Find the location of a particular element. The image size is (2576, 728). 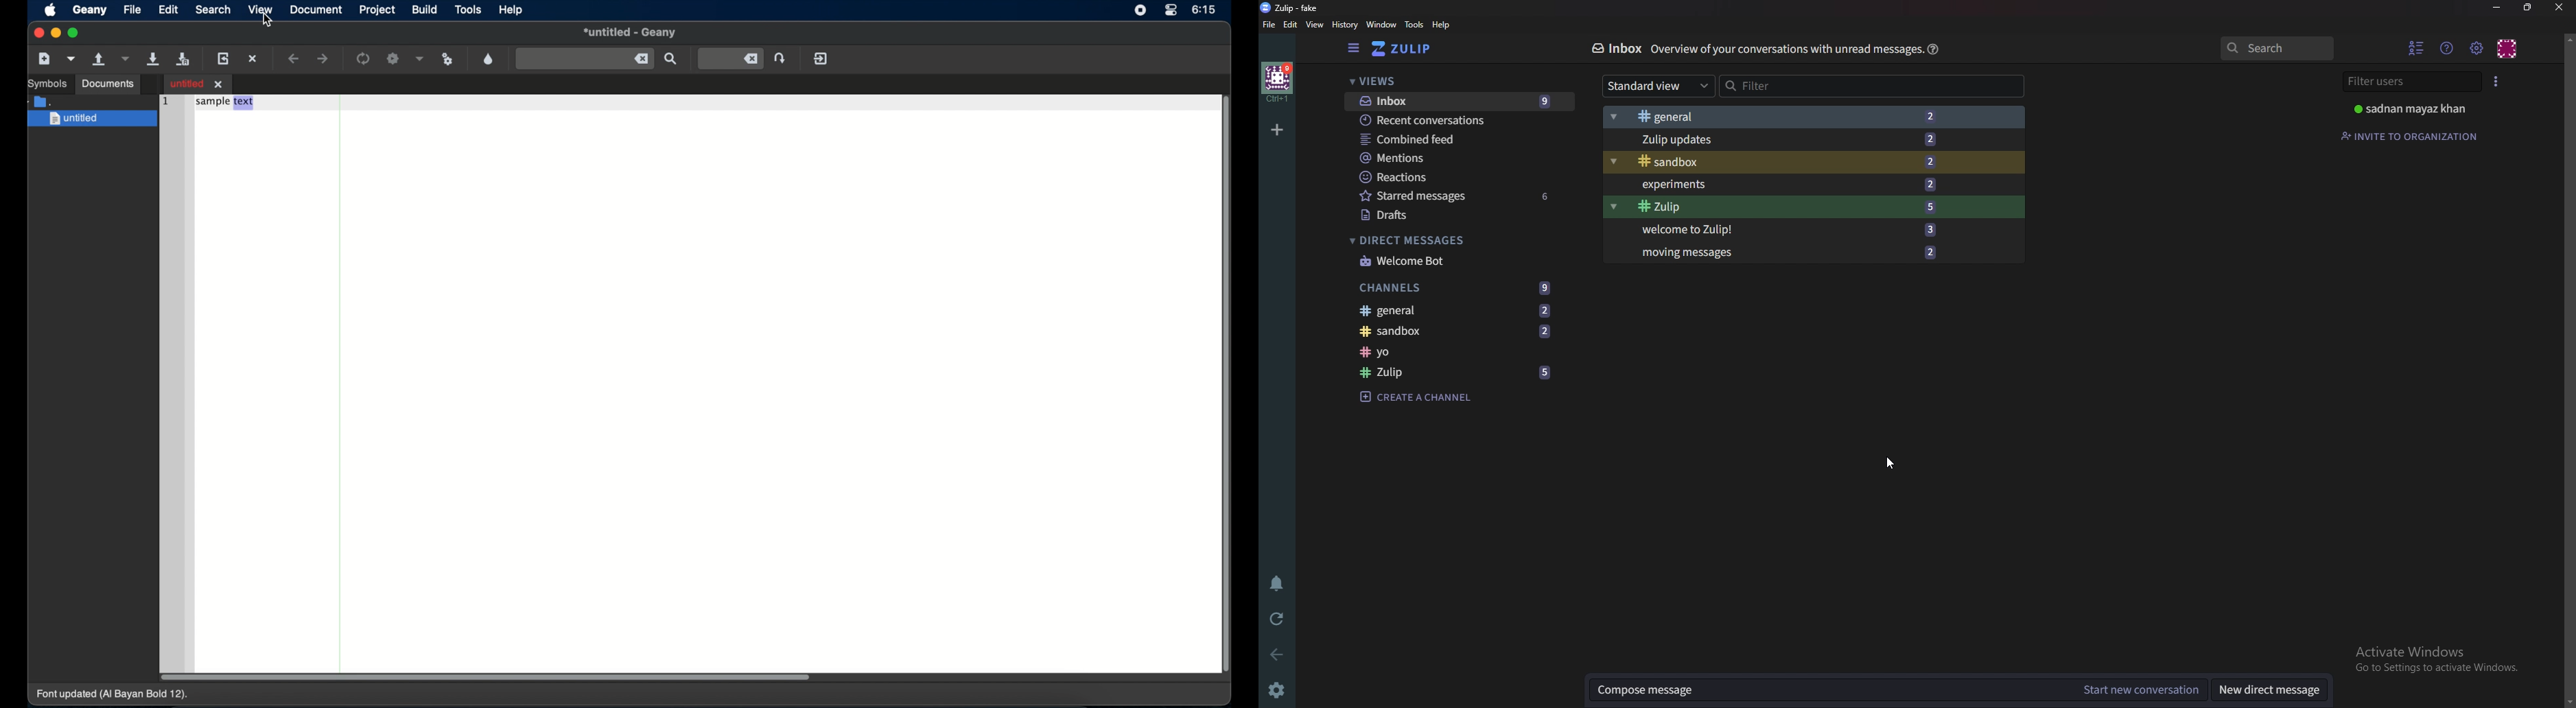

search is located at coordinates (2277, 49).